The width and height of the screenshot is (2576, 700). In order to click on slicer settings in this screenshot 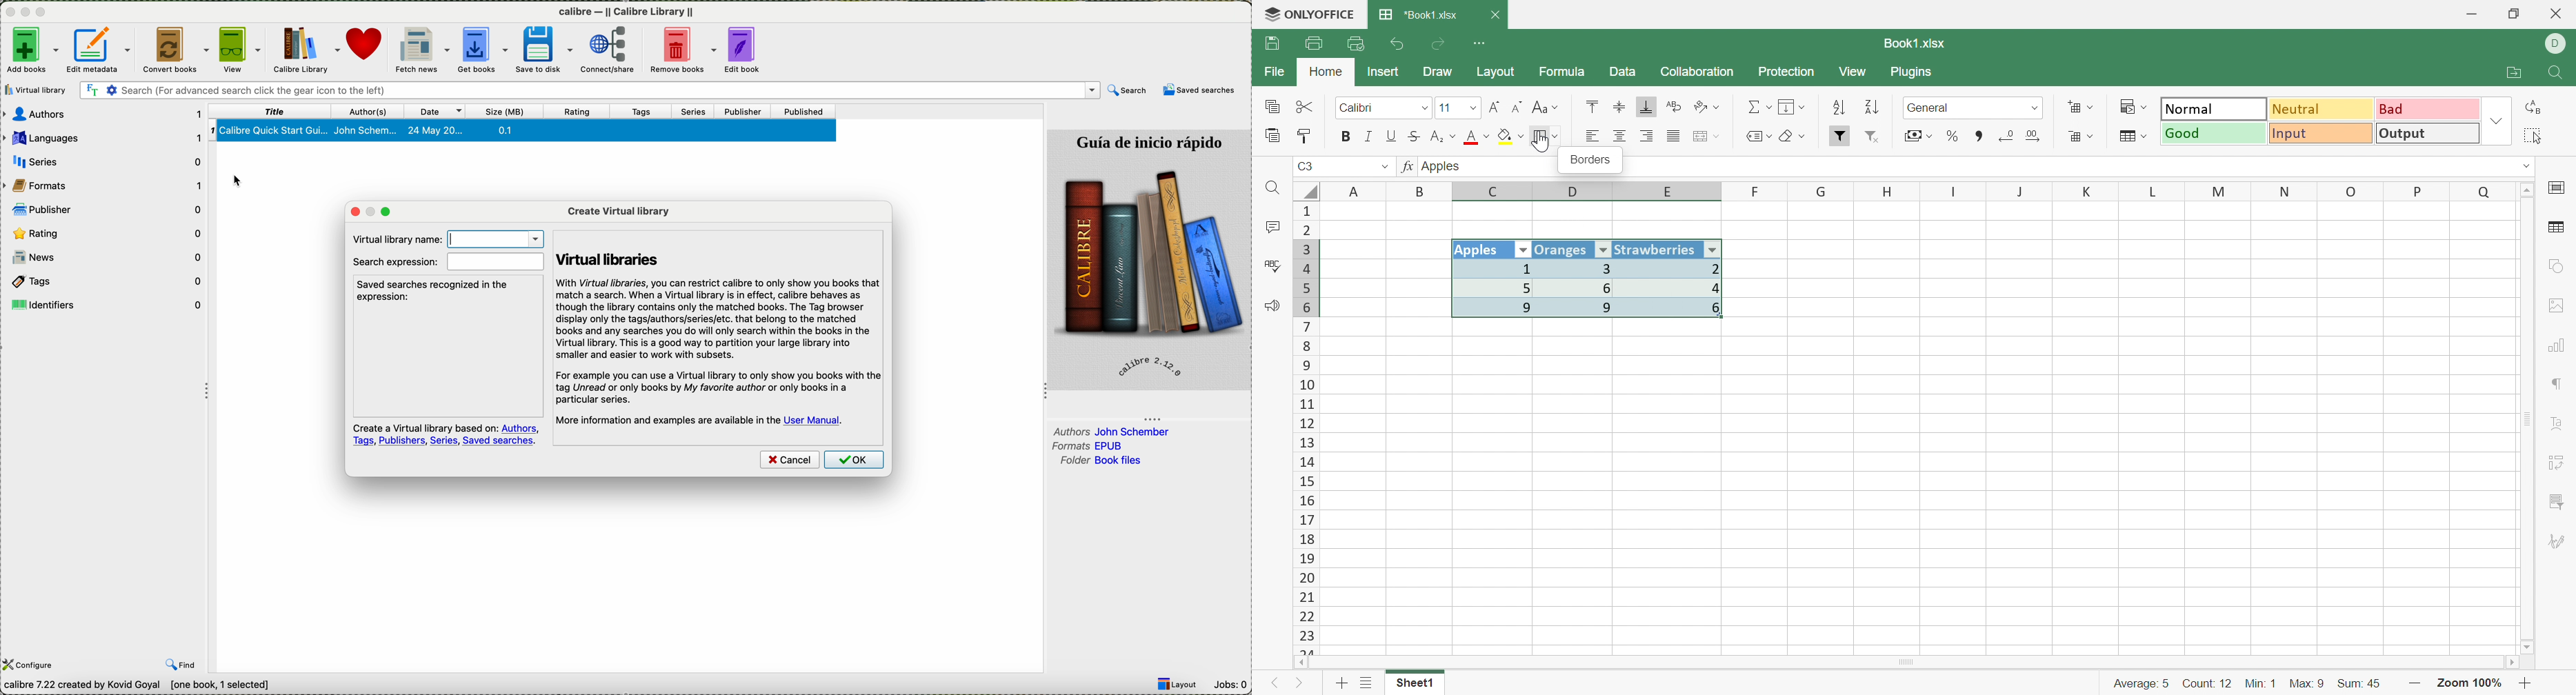, I will do `click(2557, 498)`.